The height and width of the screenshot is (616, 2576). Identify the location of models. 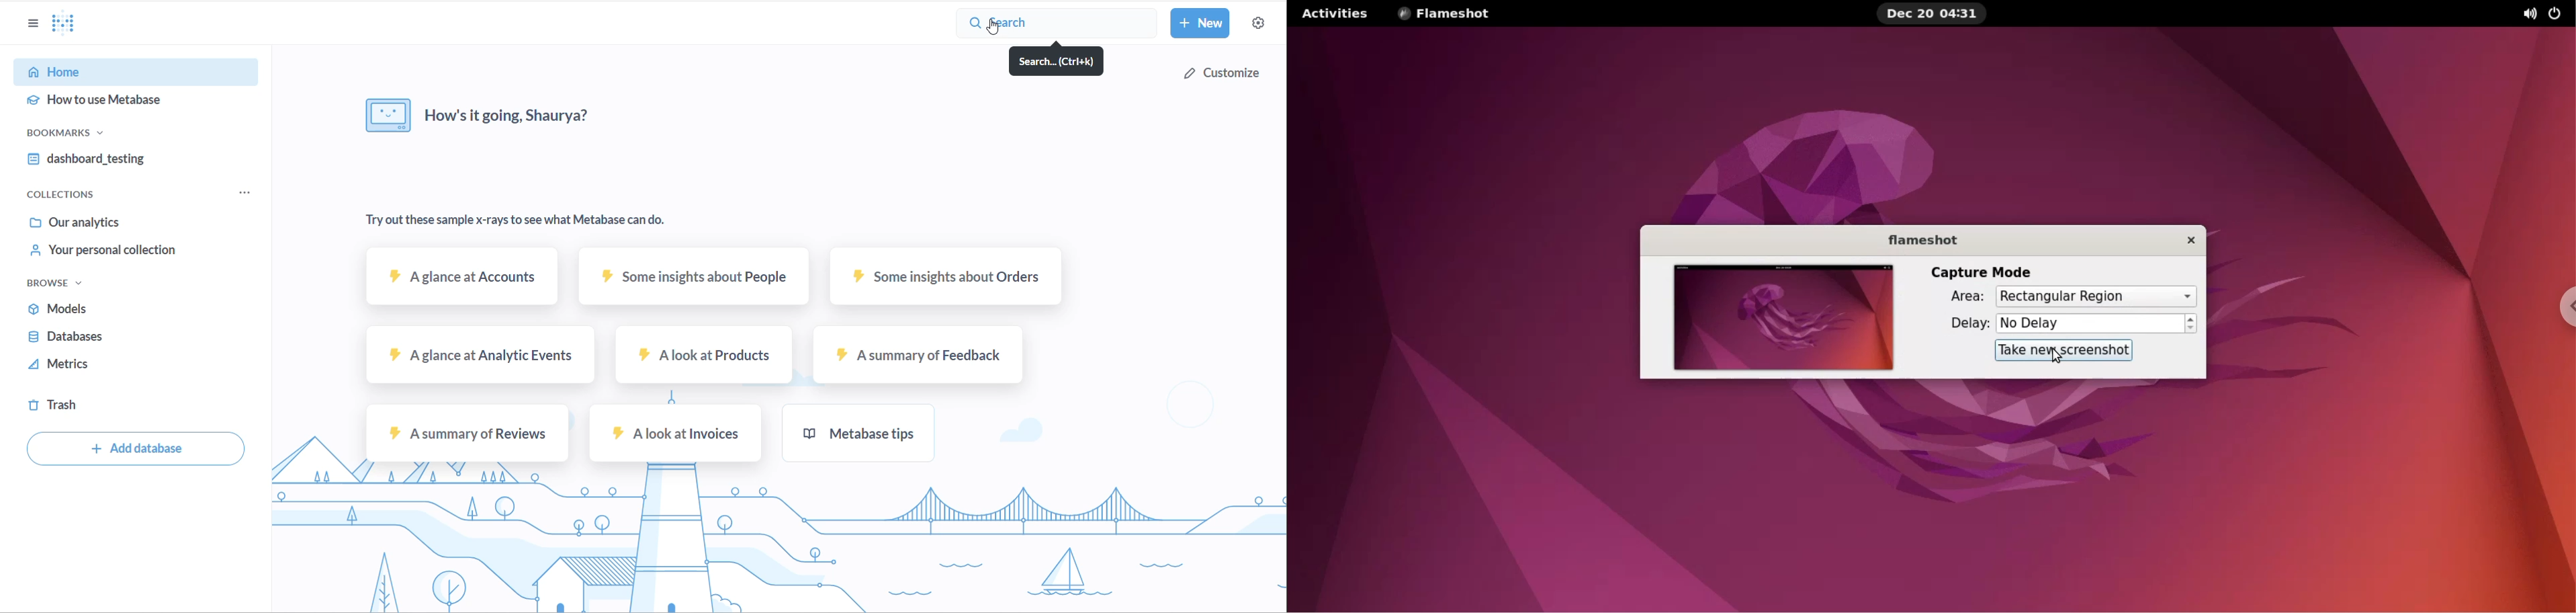
(115, 313).